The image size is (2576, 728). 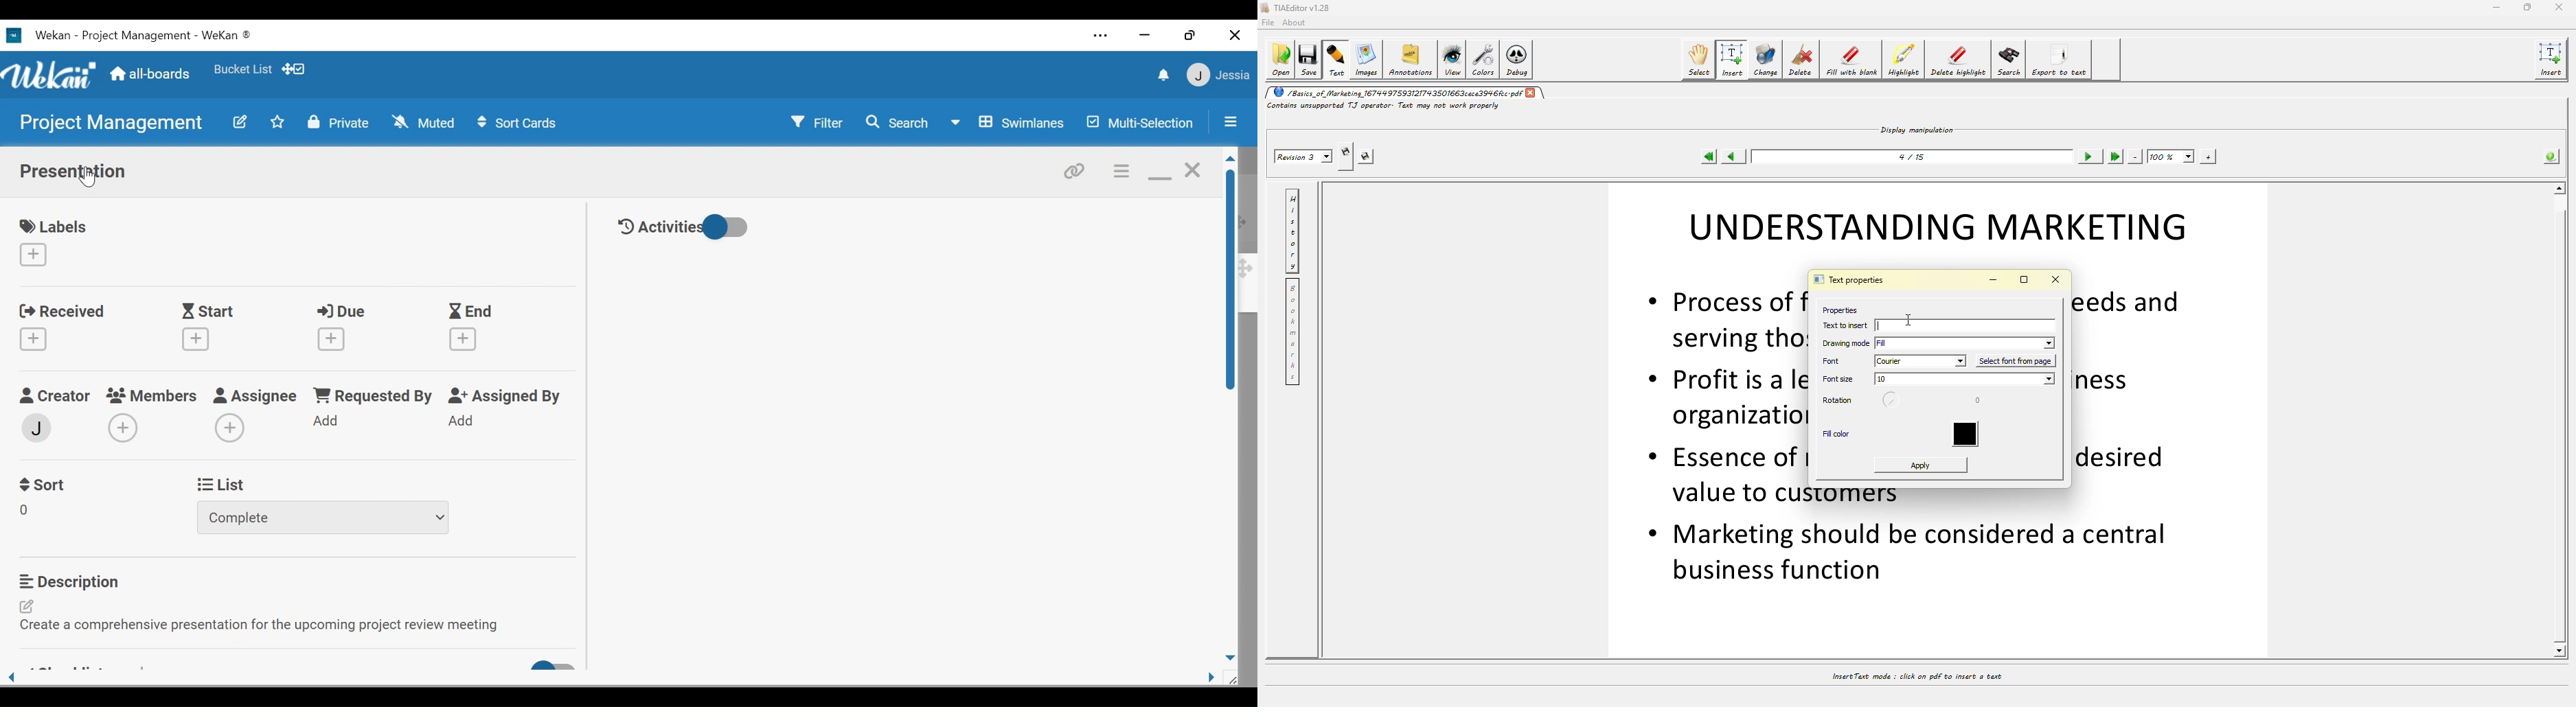 I want to click on Create Due date, so click(x=329, y=337).